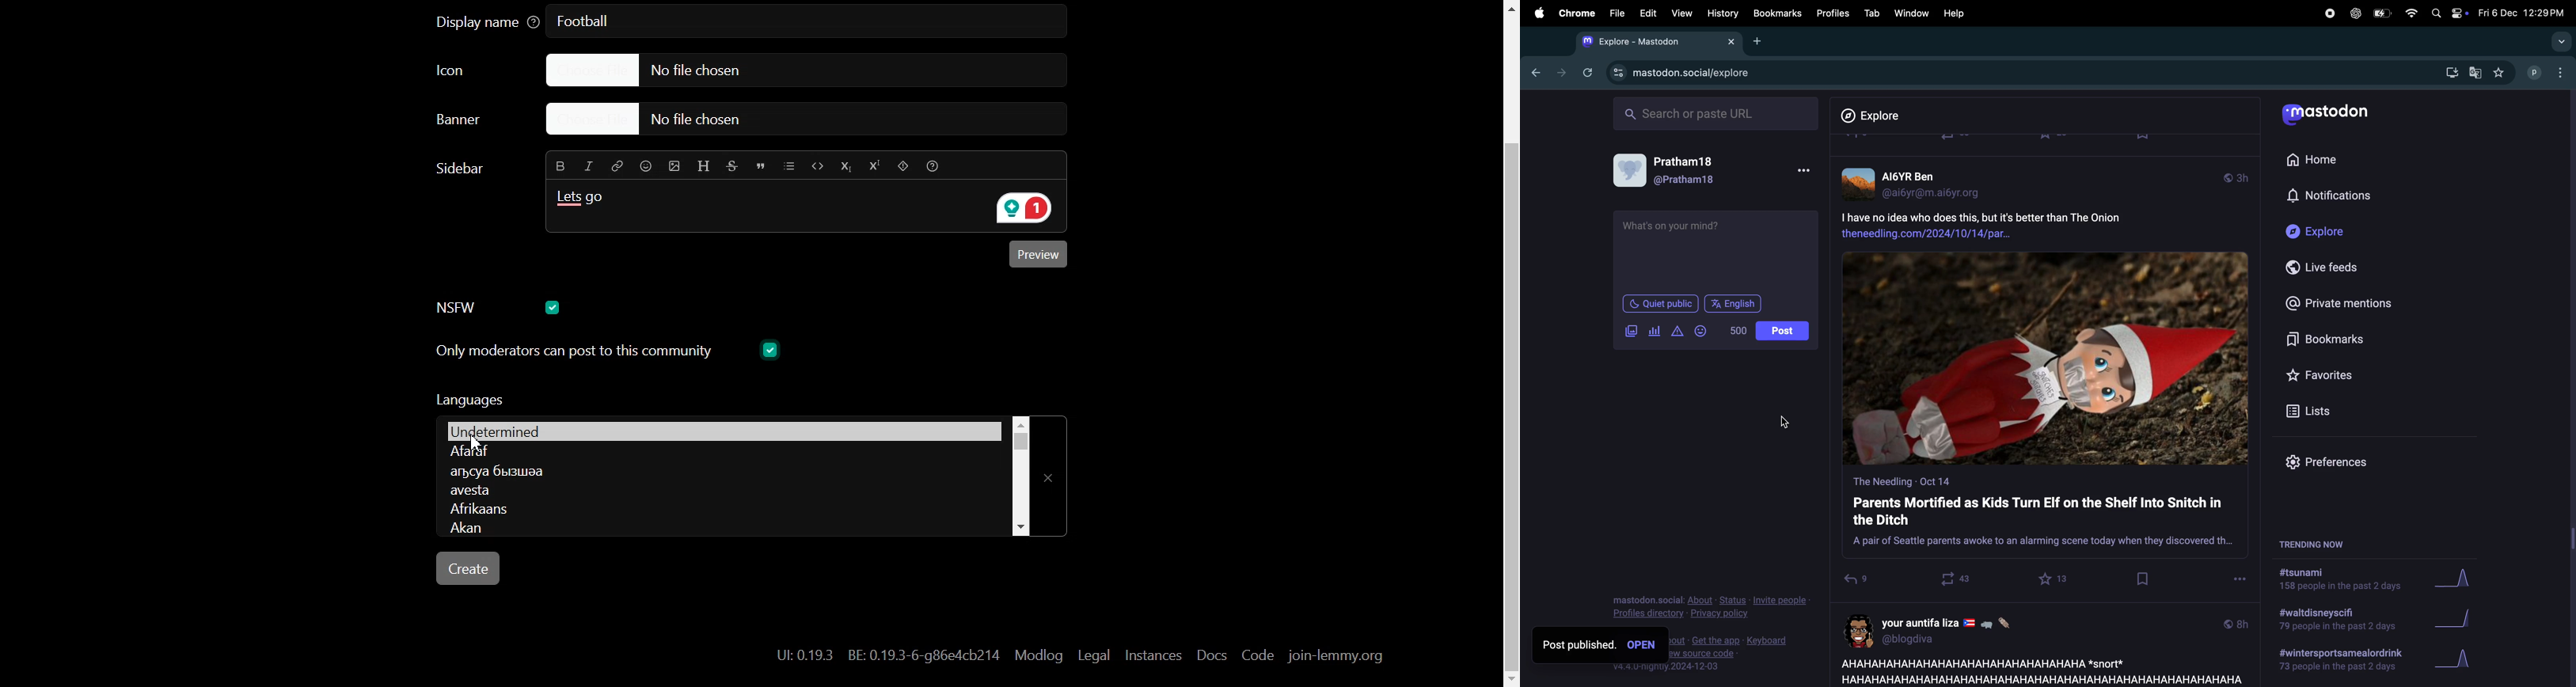  What do you see at coordinates (1334, 656) in the screenshot?
I see `Join-lemmy.org` at bounding box center [1334, 656].